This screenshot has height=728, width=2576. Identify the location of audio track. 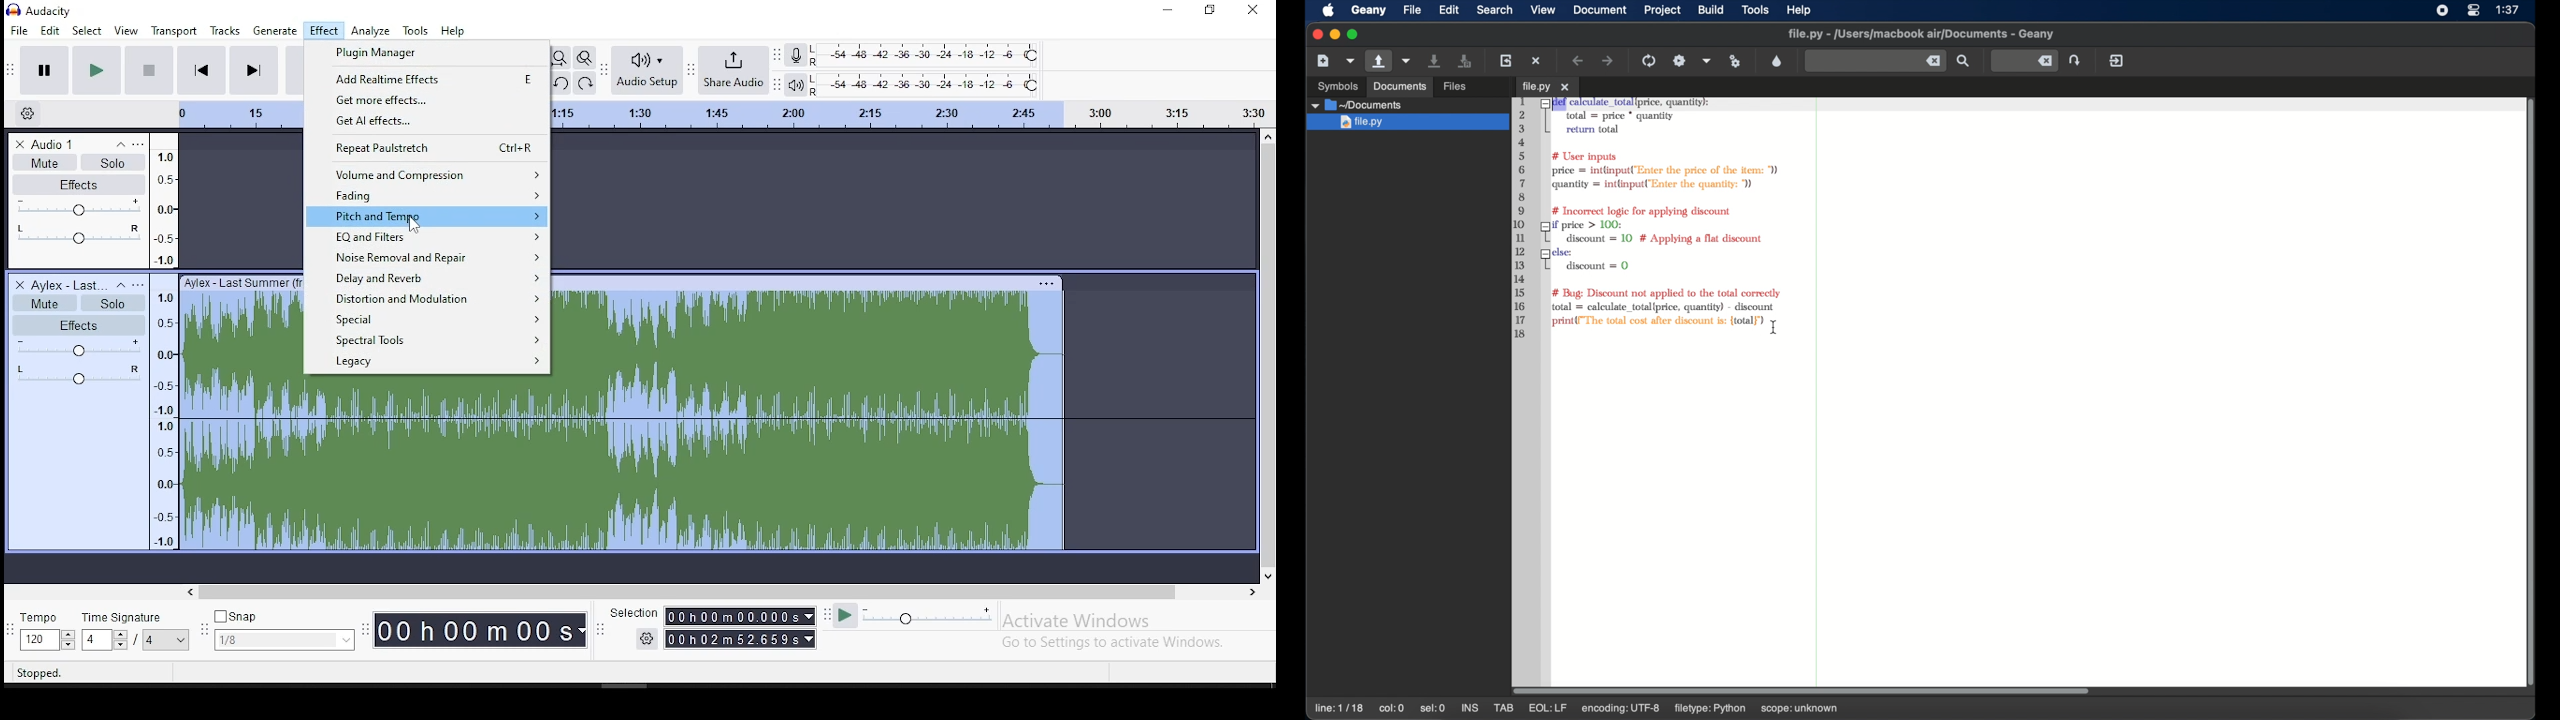
(810, 412).